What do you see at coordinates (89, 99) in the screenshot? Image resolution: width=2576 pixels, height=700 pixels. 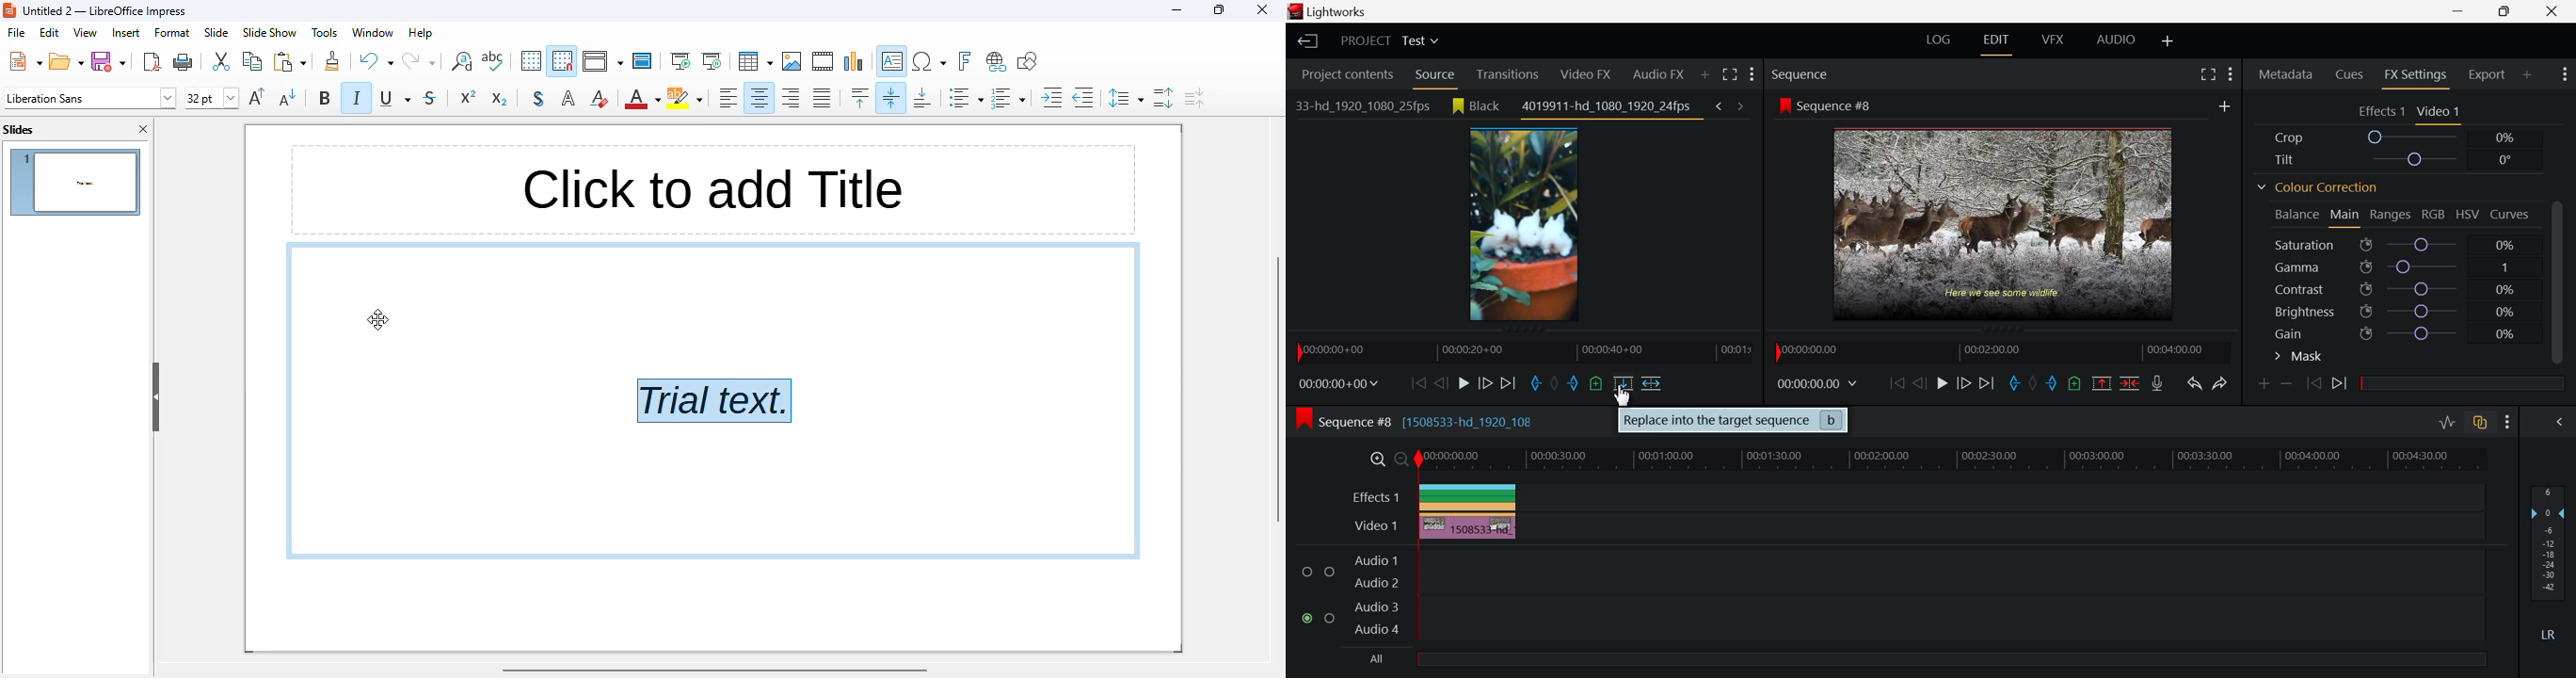 I see `font name` at bounding box center [89, 99].